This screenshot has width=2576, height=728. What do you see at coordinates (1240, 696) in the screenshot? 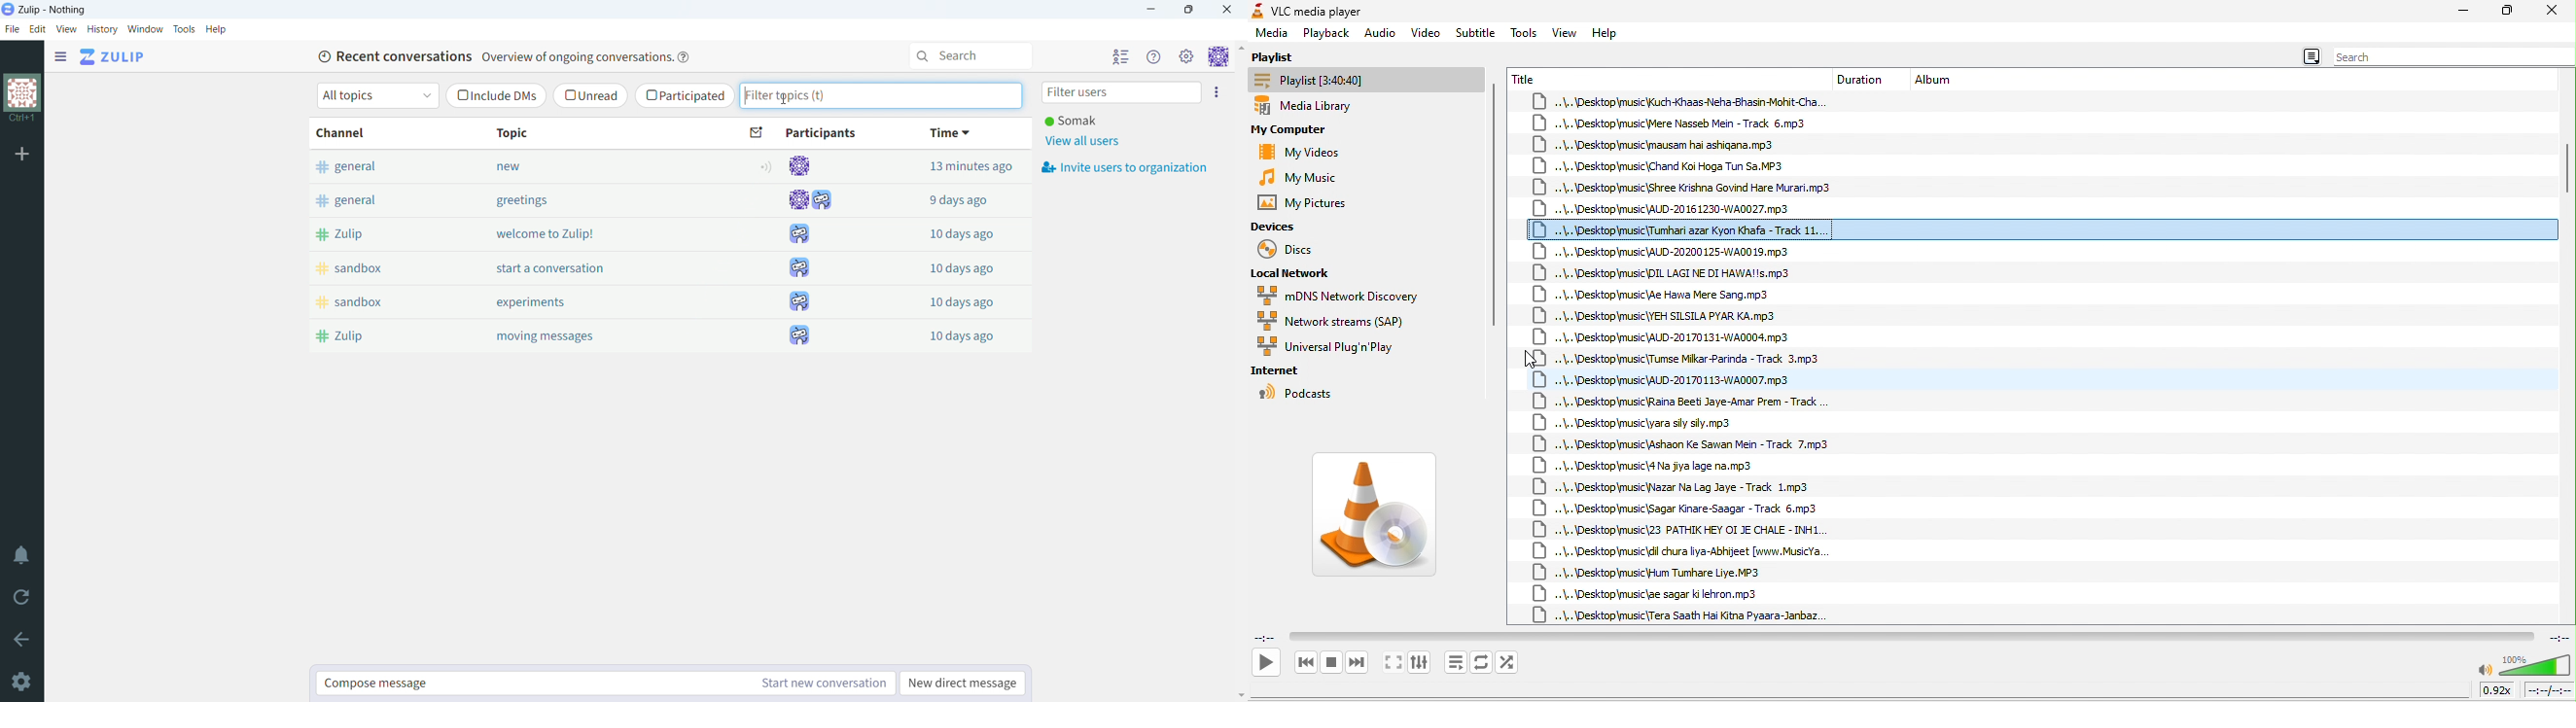
I see `scroll down` at bounding box center [1240, 696].